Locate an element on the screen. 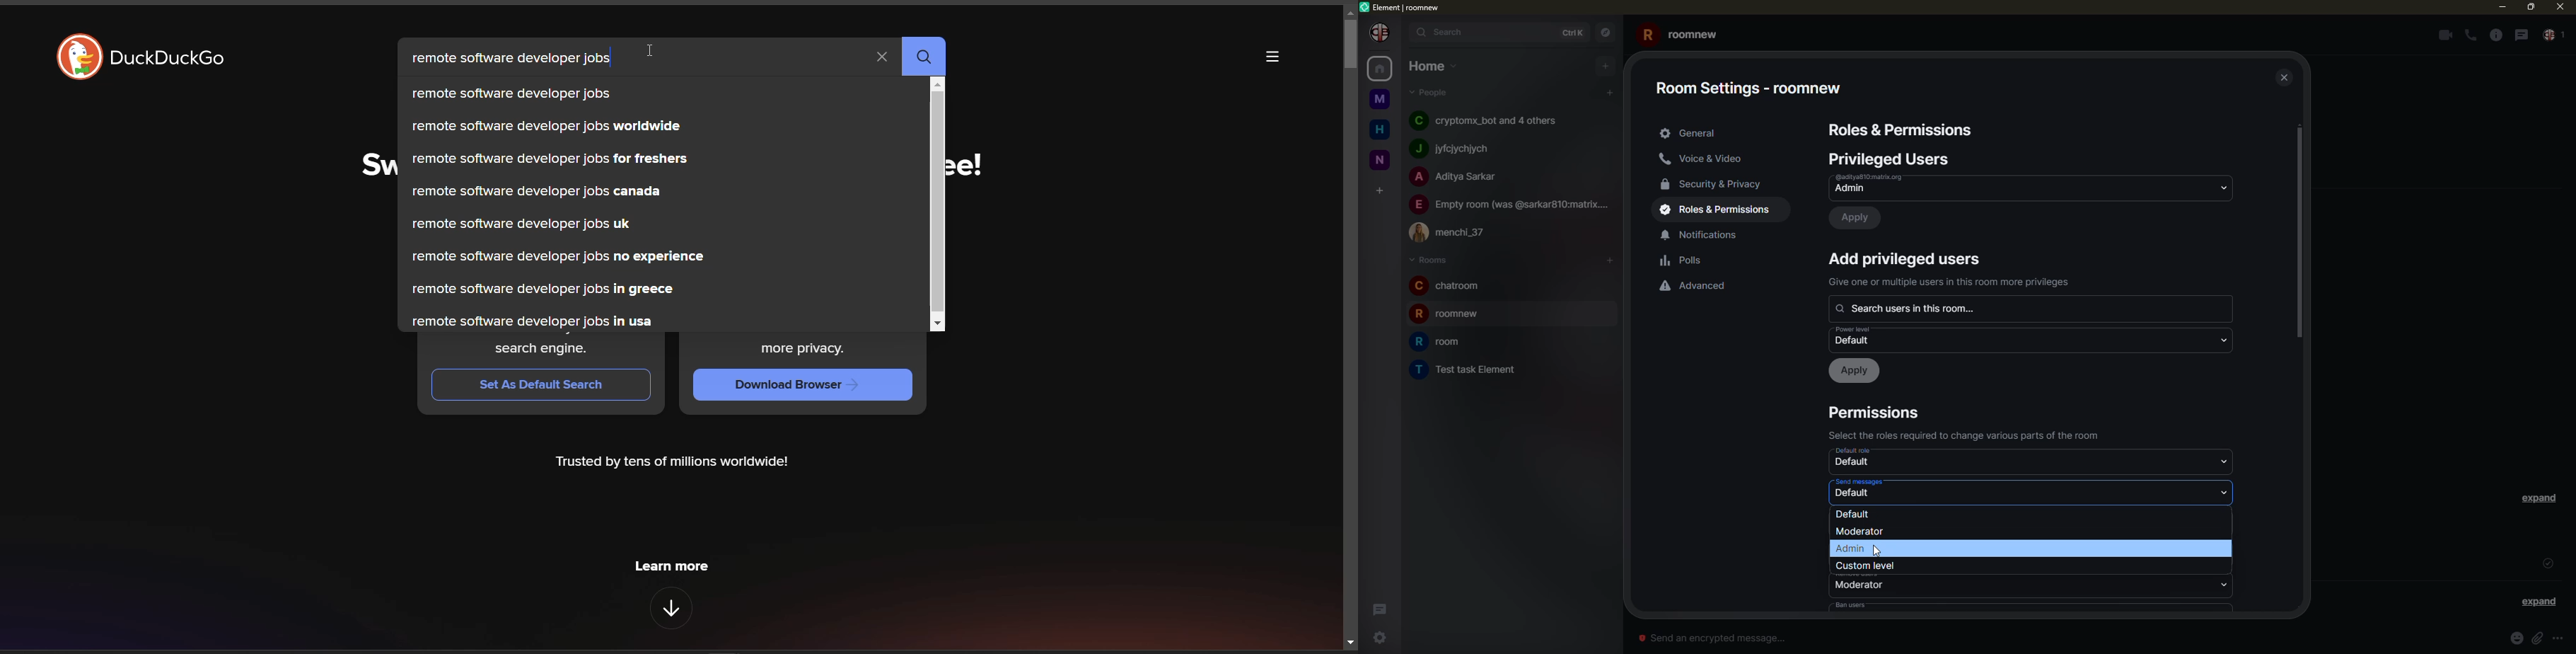  remote software developer jobs is located at coordinates (517, 93).